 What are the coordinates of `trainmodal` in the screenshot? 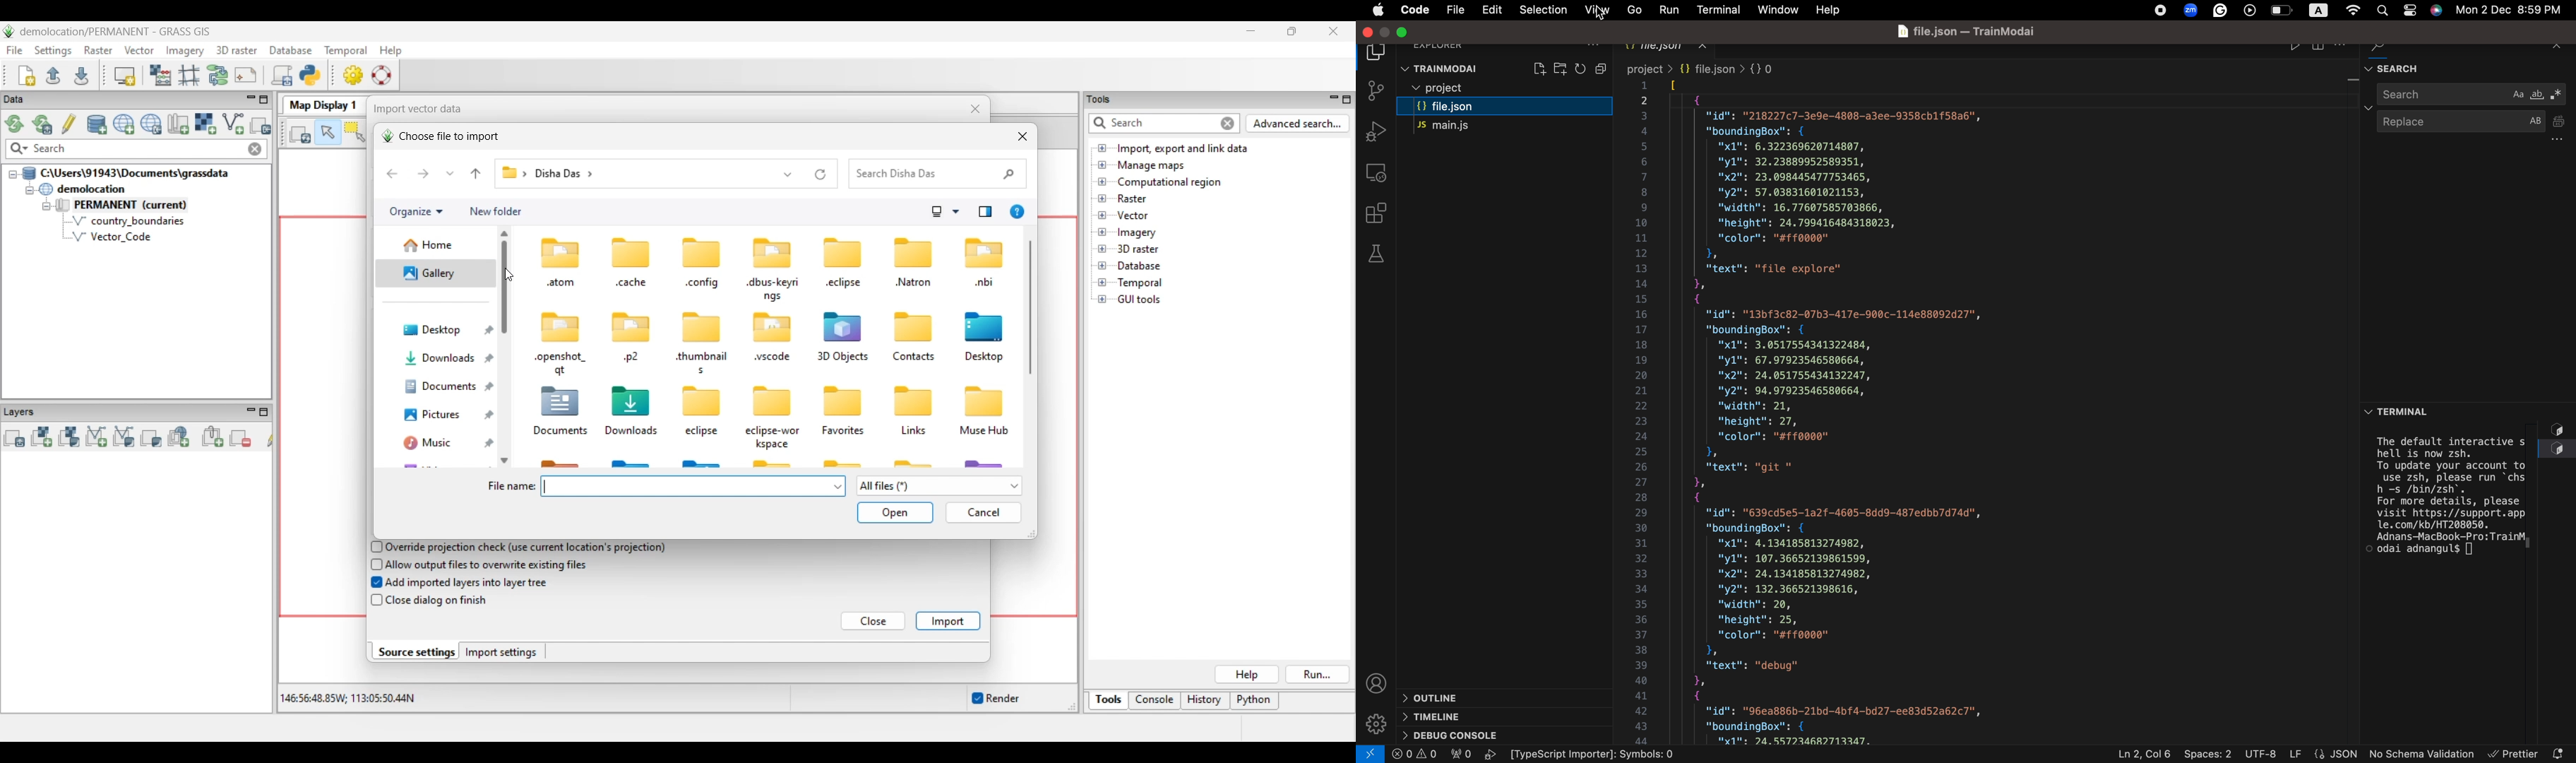 It's located at (1441, 69).